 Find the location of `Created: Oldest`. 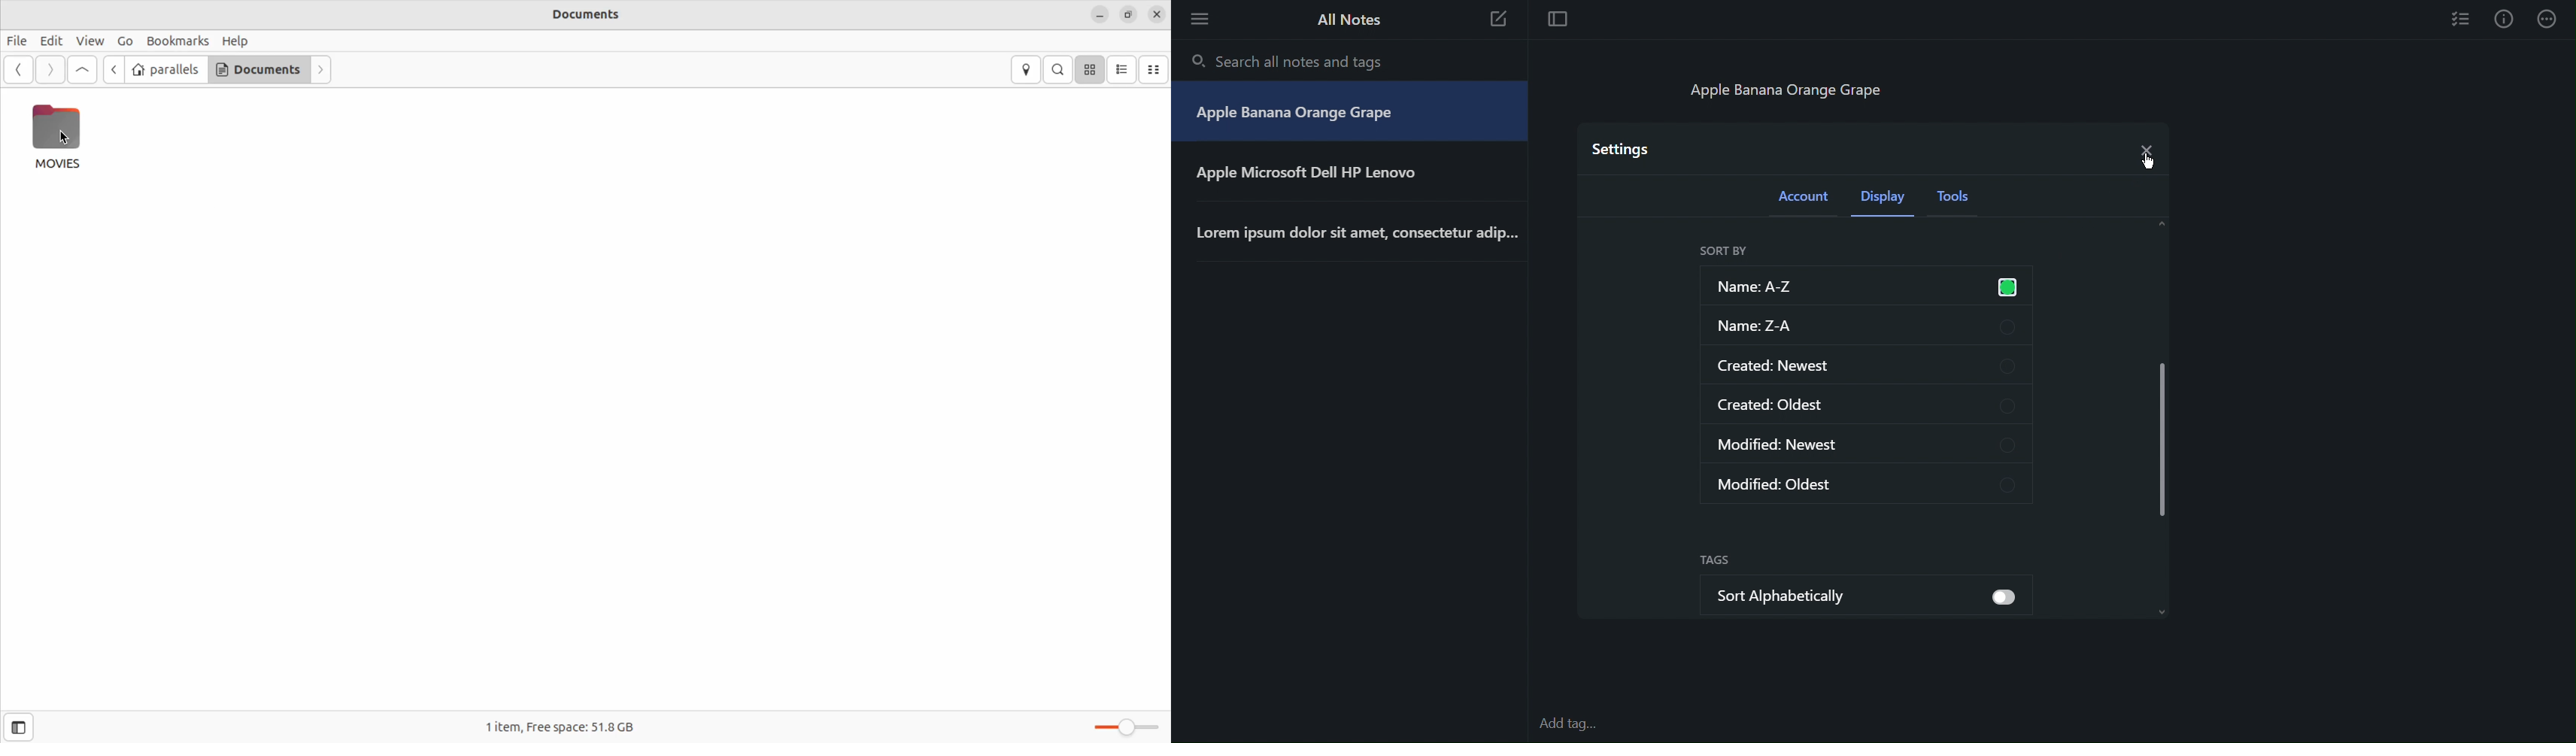

Created: Oldest is located at coordinates (1866, 404).